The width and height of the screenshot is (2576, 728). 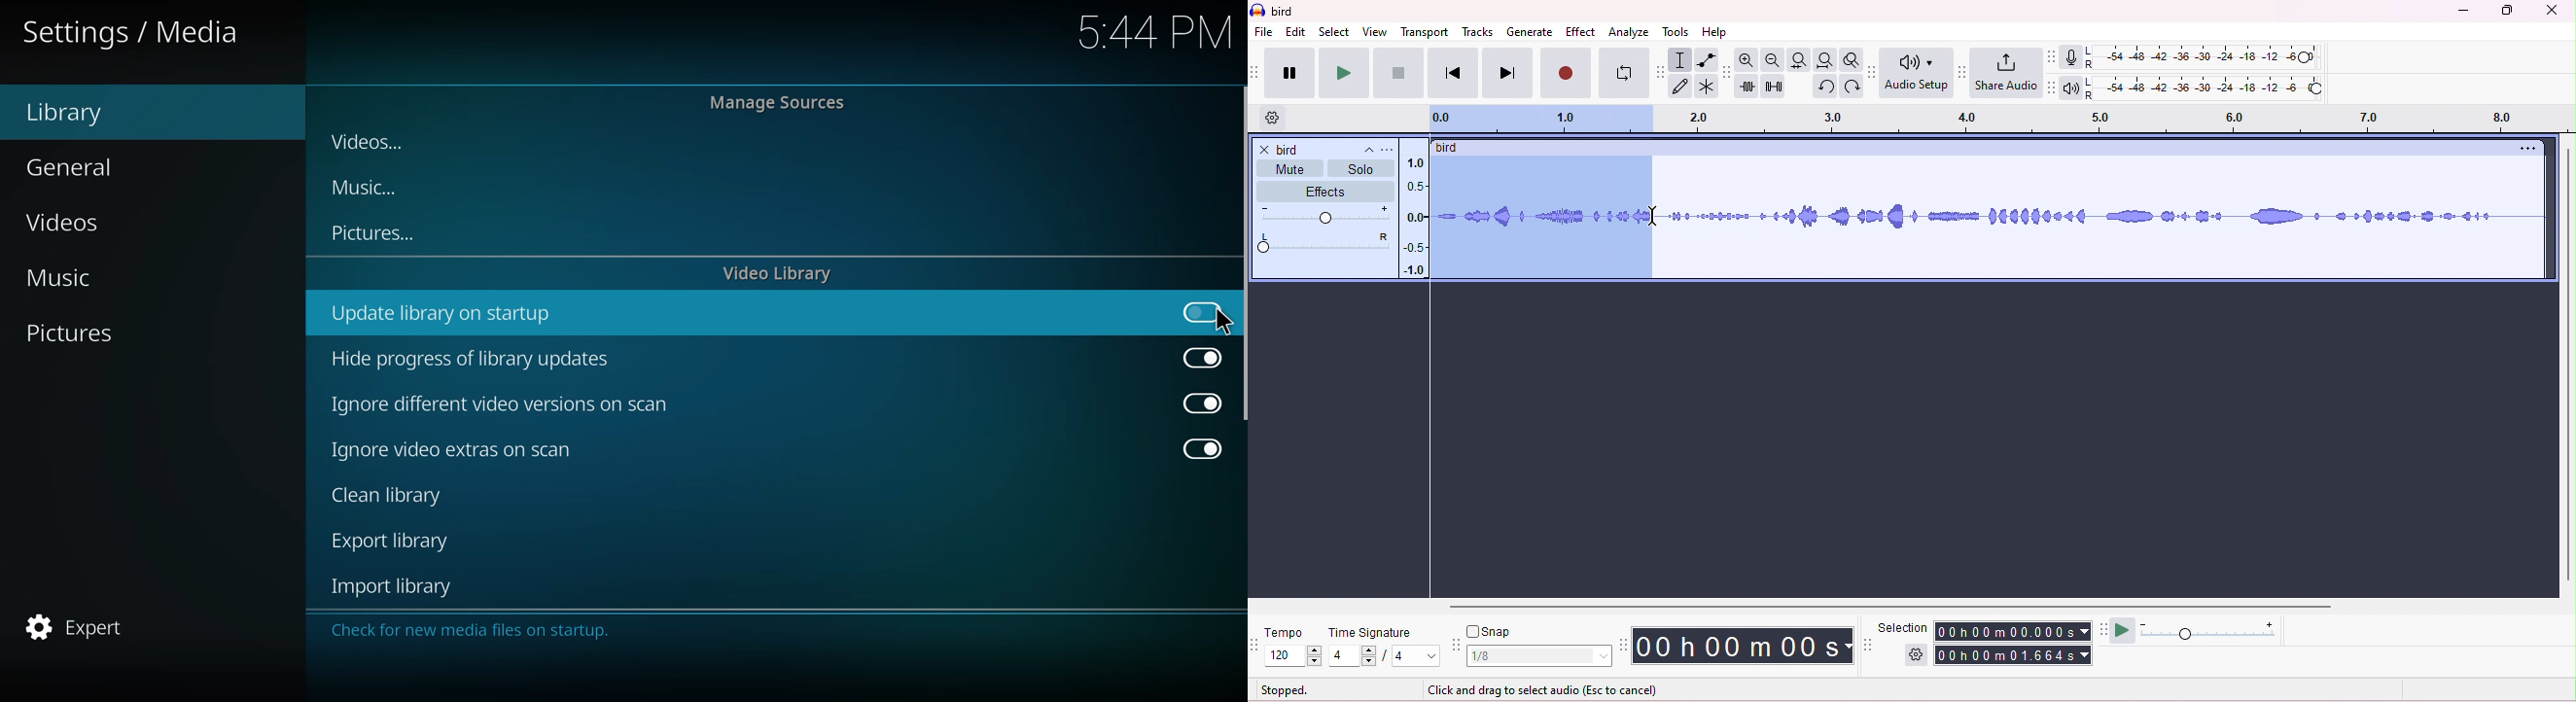 I want to click on zoom in, so click(x=1748, y=58).